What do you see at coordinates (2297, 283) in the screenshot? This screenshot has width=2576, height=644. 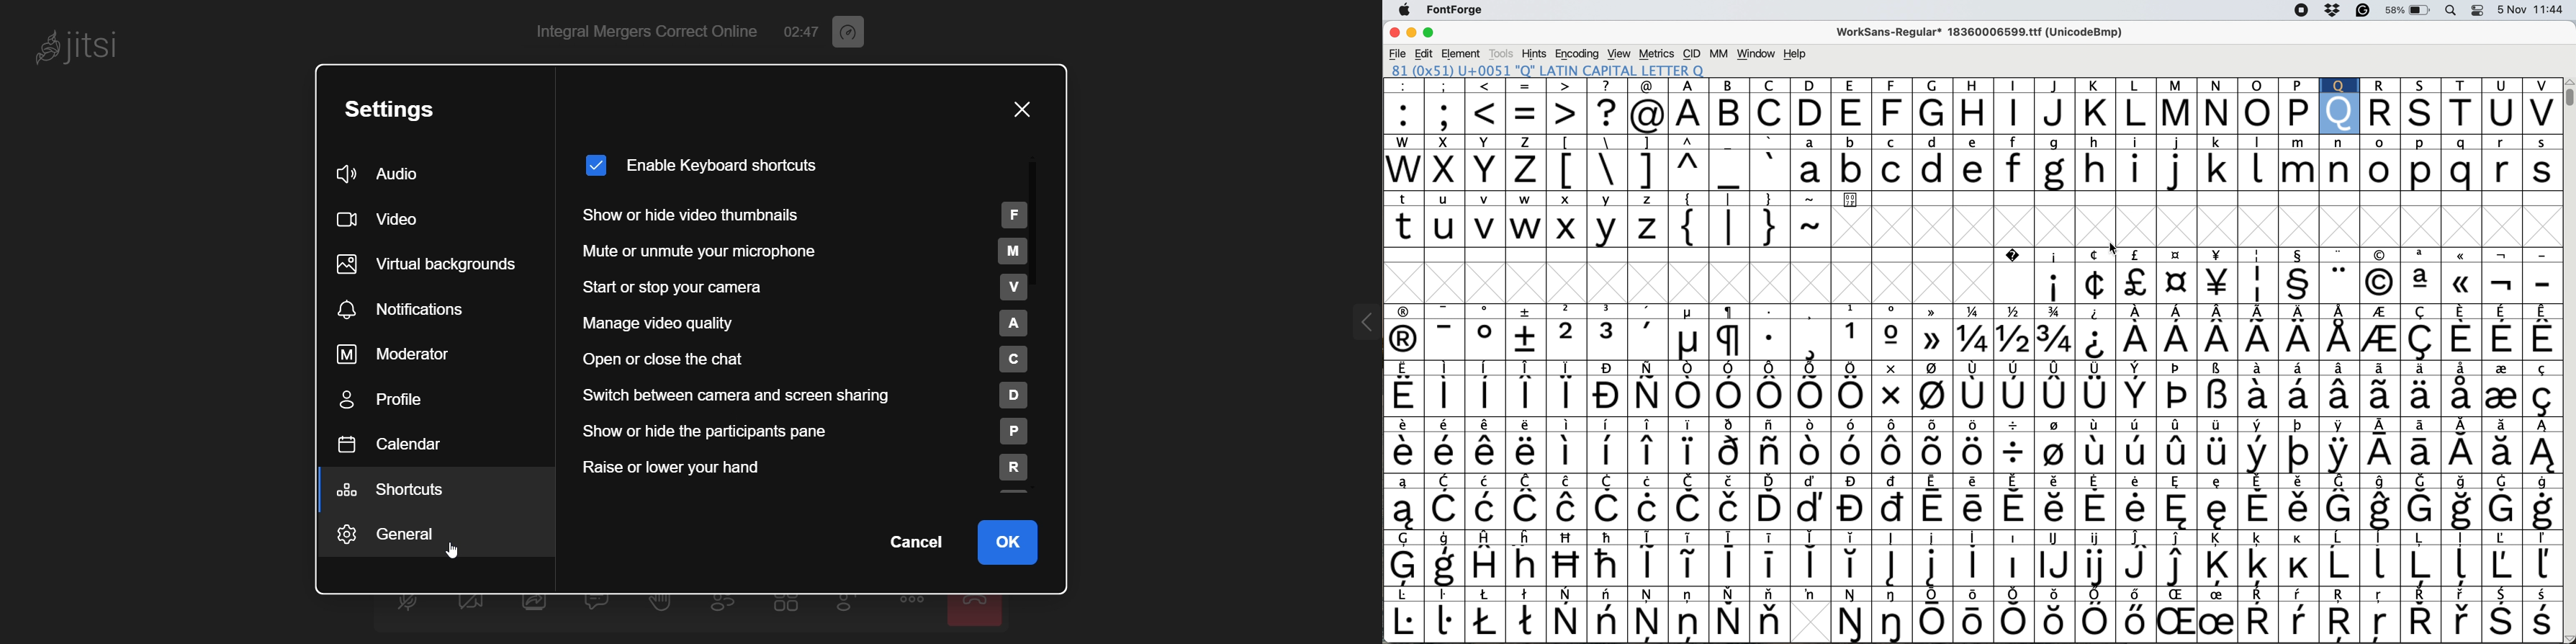 I see `special characters` at bounding box center [2297, 283].